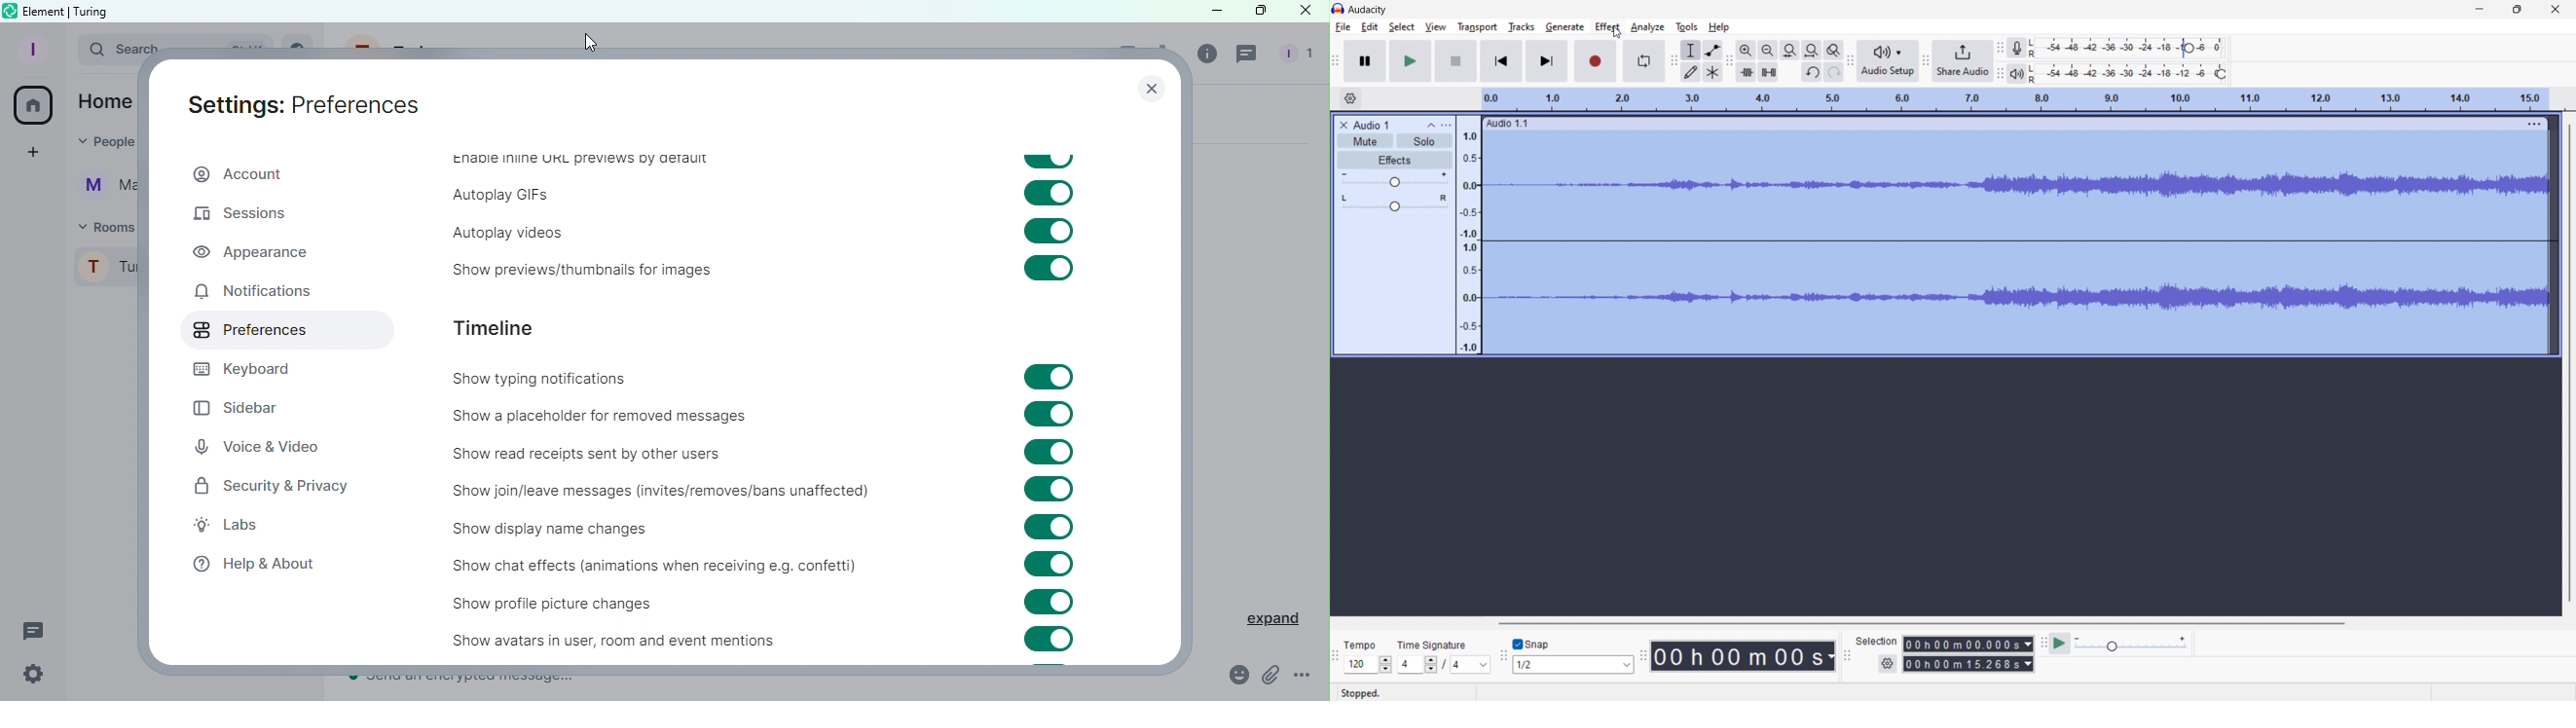 This screenshot has height=728, width=2576. What do you see at coordinates (2017, 243) in the screenshot?
I see `audio track selected` at bounding box center [2017, 243].